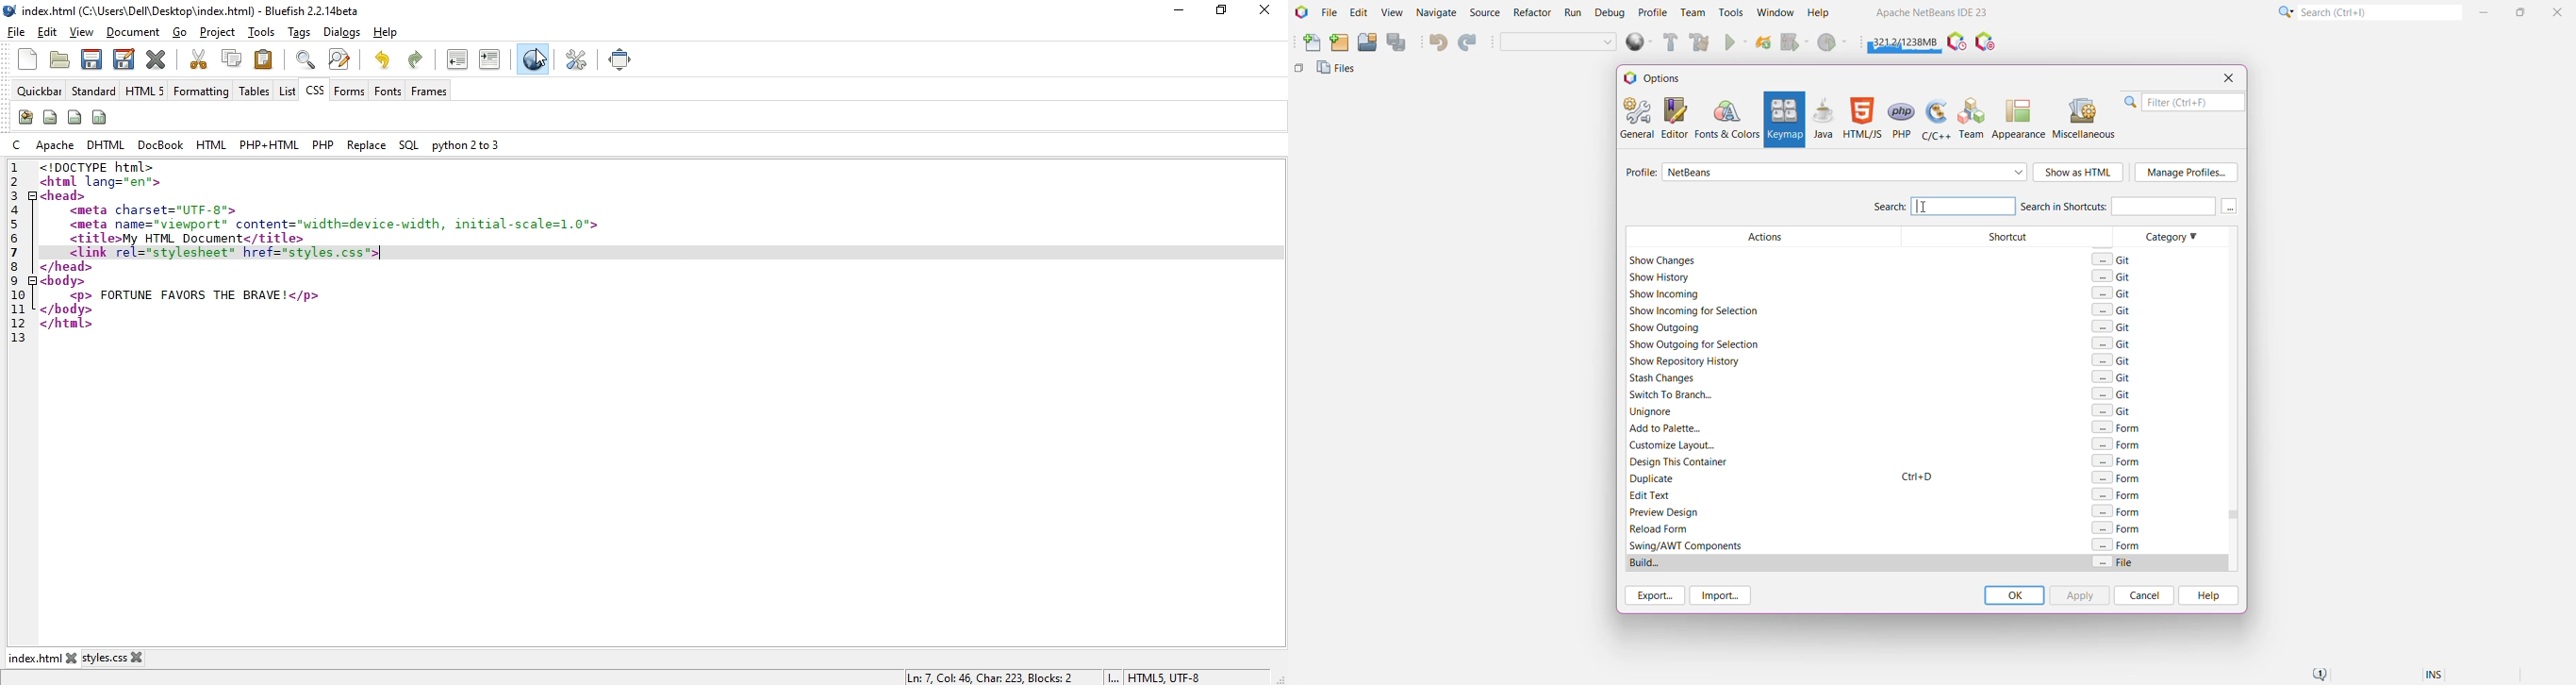 The width and height of the screenshot is (2576, 700). I want to click on *index.htm!|, so click(38, 658).